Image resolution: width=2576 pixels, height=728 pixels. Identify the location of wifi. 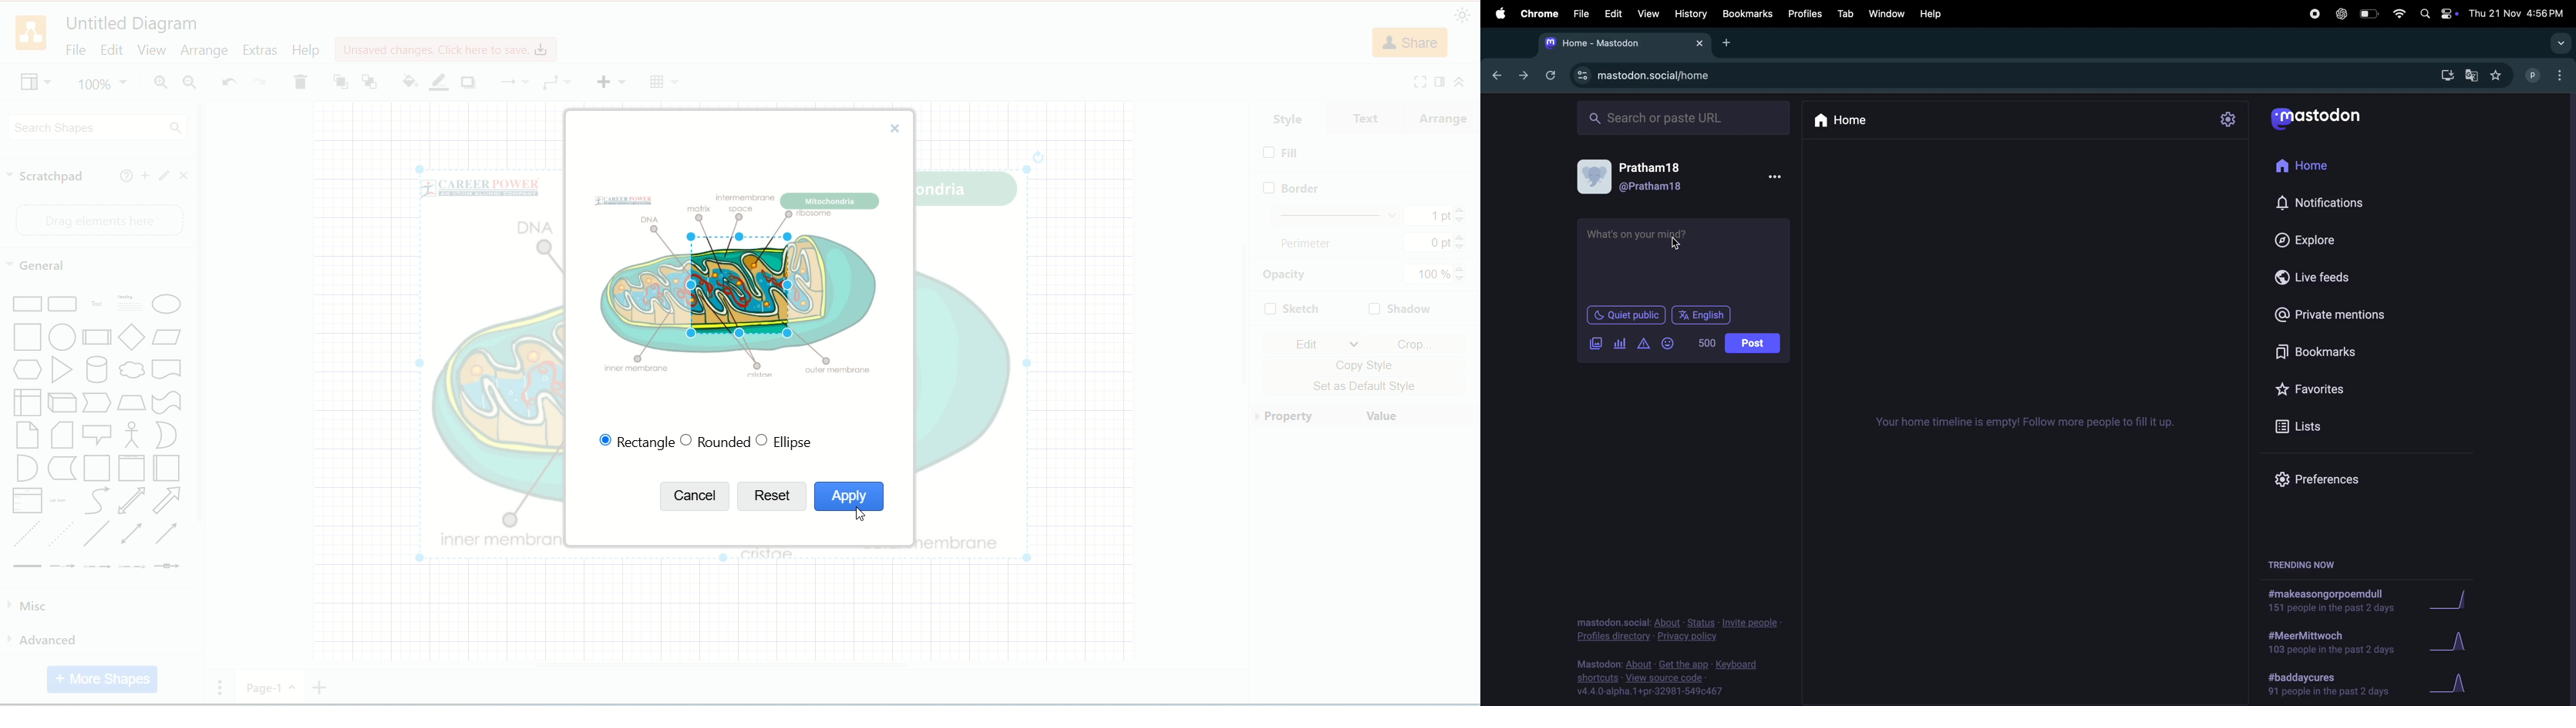
(2397, 15).